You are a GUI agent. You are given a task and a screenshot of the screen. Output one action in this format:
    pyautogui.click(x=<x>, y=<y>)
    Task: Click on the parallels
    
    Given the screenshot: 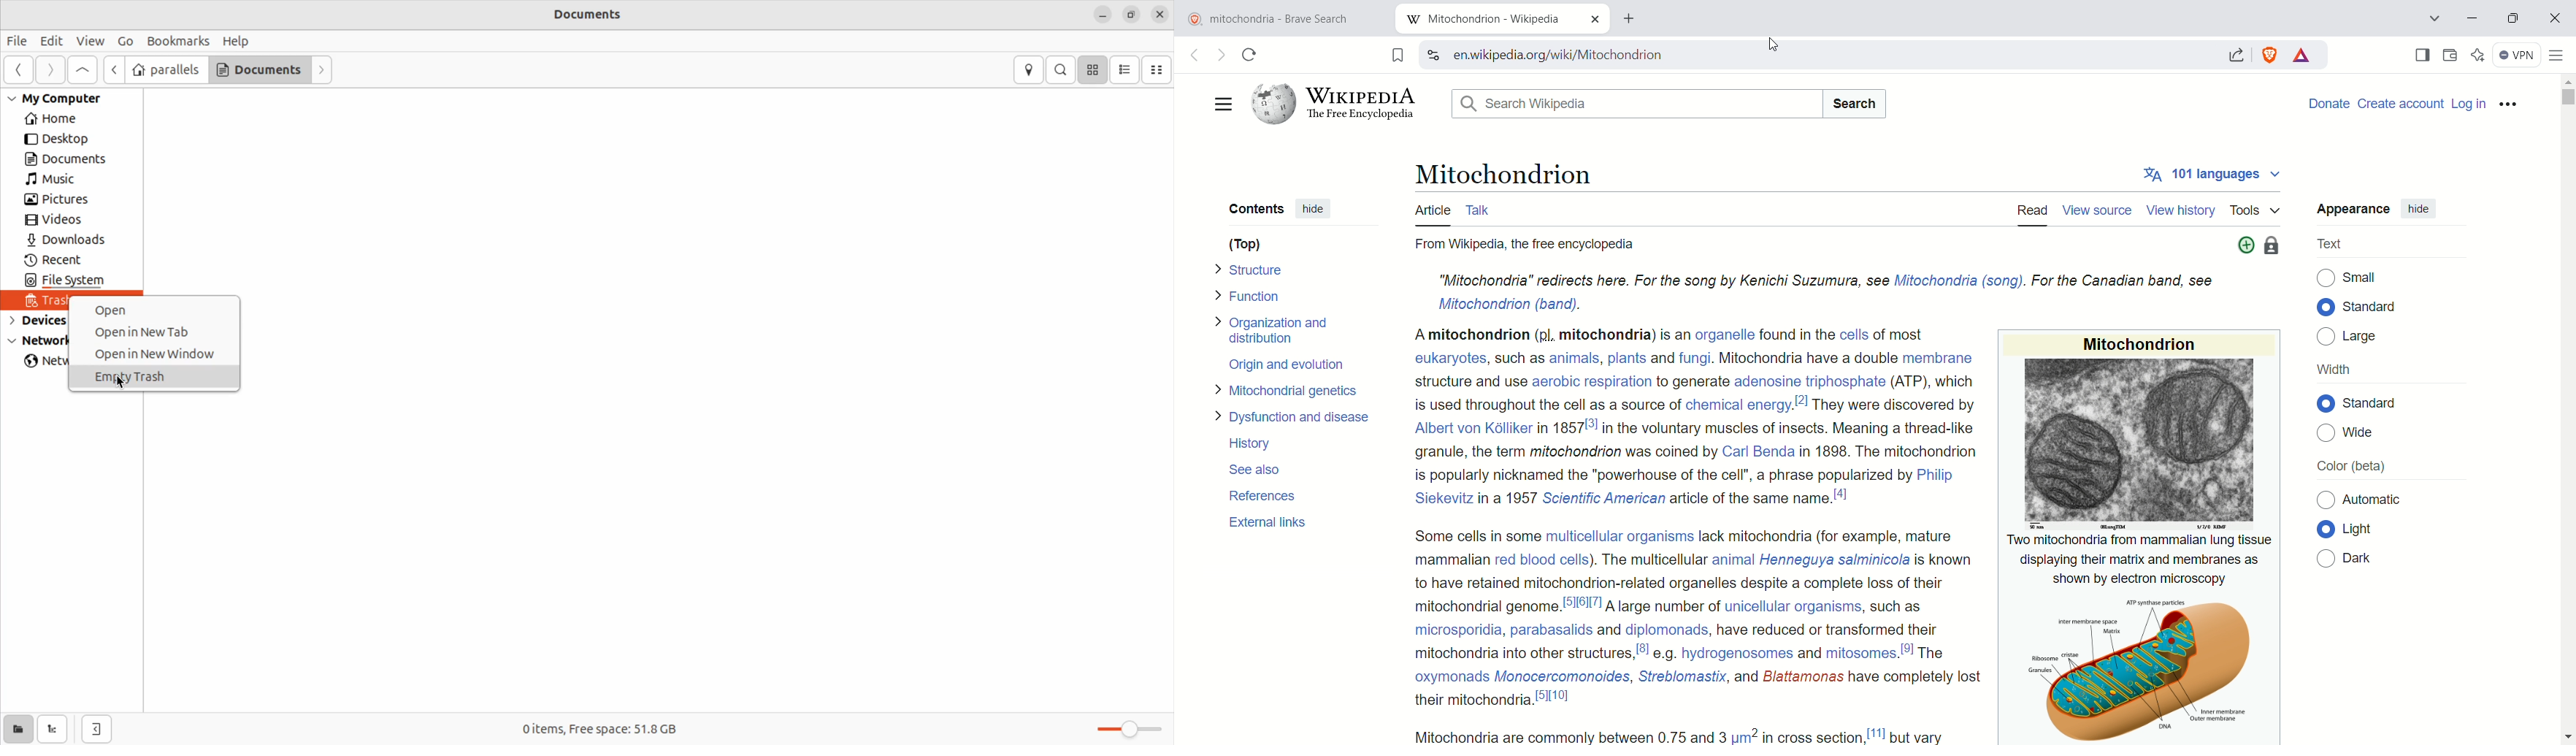 What is the action you would take?
    pyautogui.click(x=165, y=70)
    